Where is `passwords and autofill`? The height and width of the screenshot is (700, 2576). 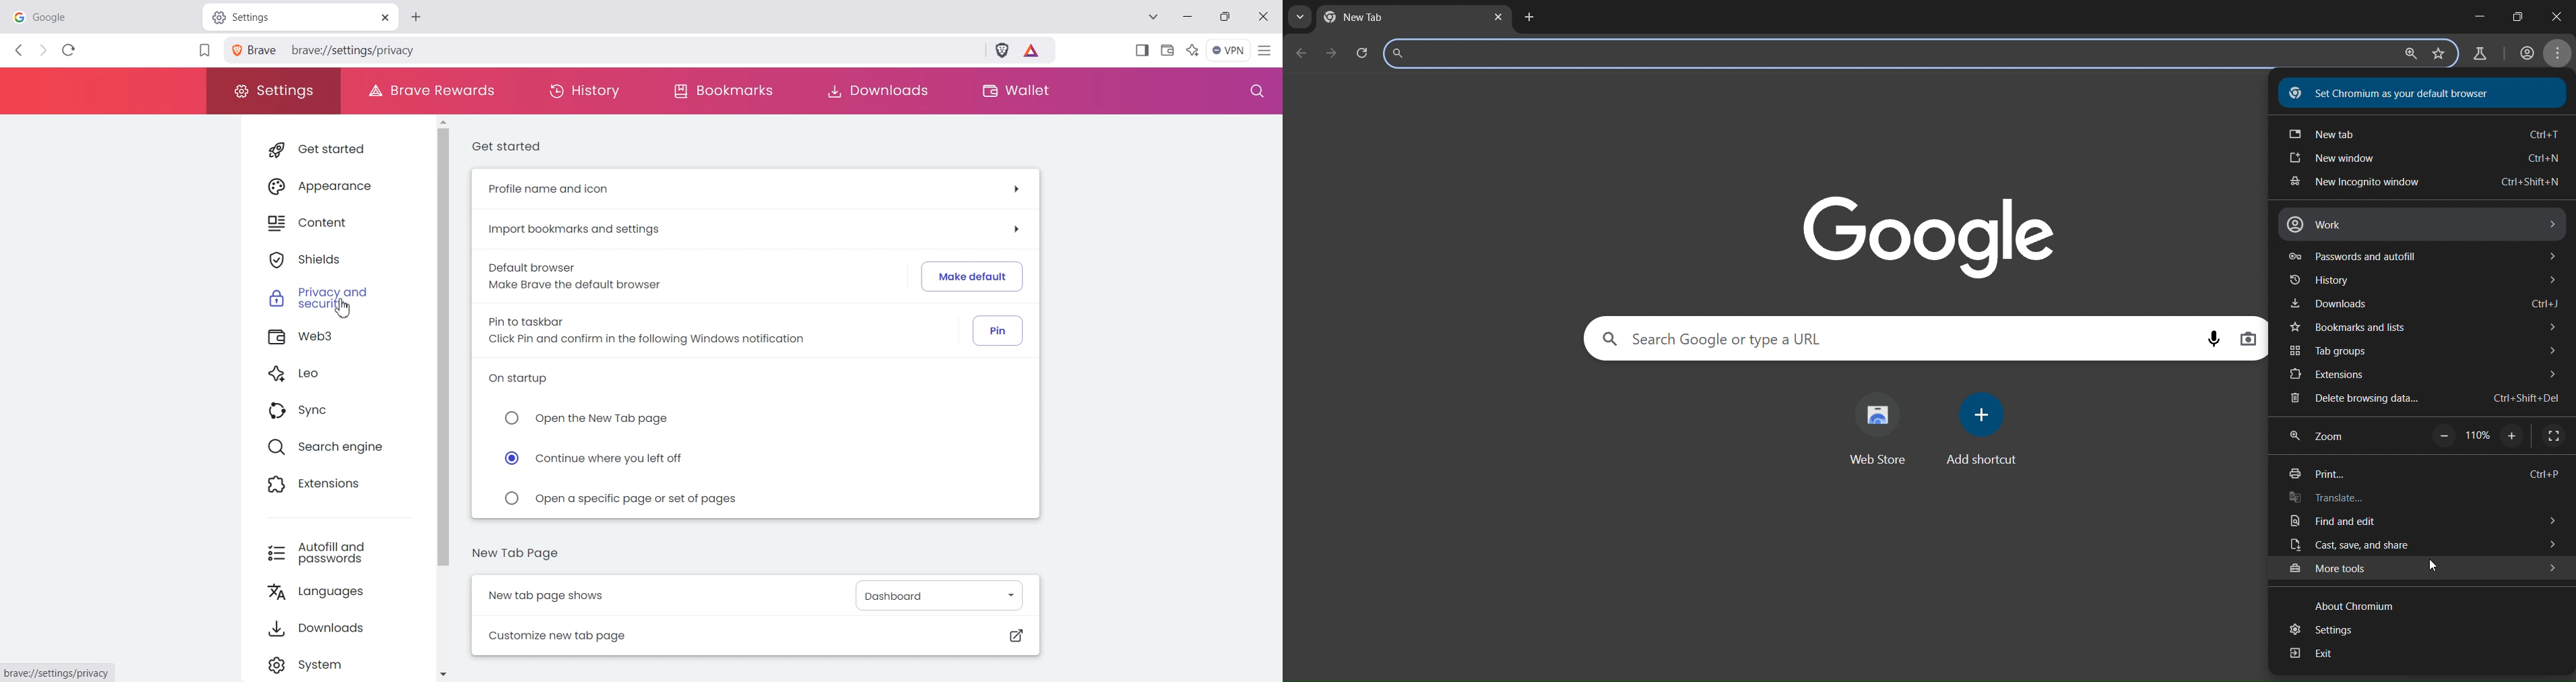 passwords and autofill is located at coordinates (2421, 256).